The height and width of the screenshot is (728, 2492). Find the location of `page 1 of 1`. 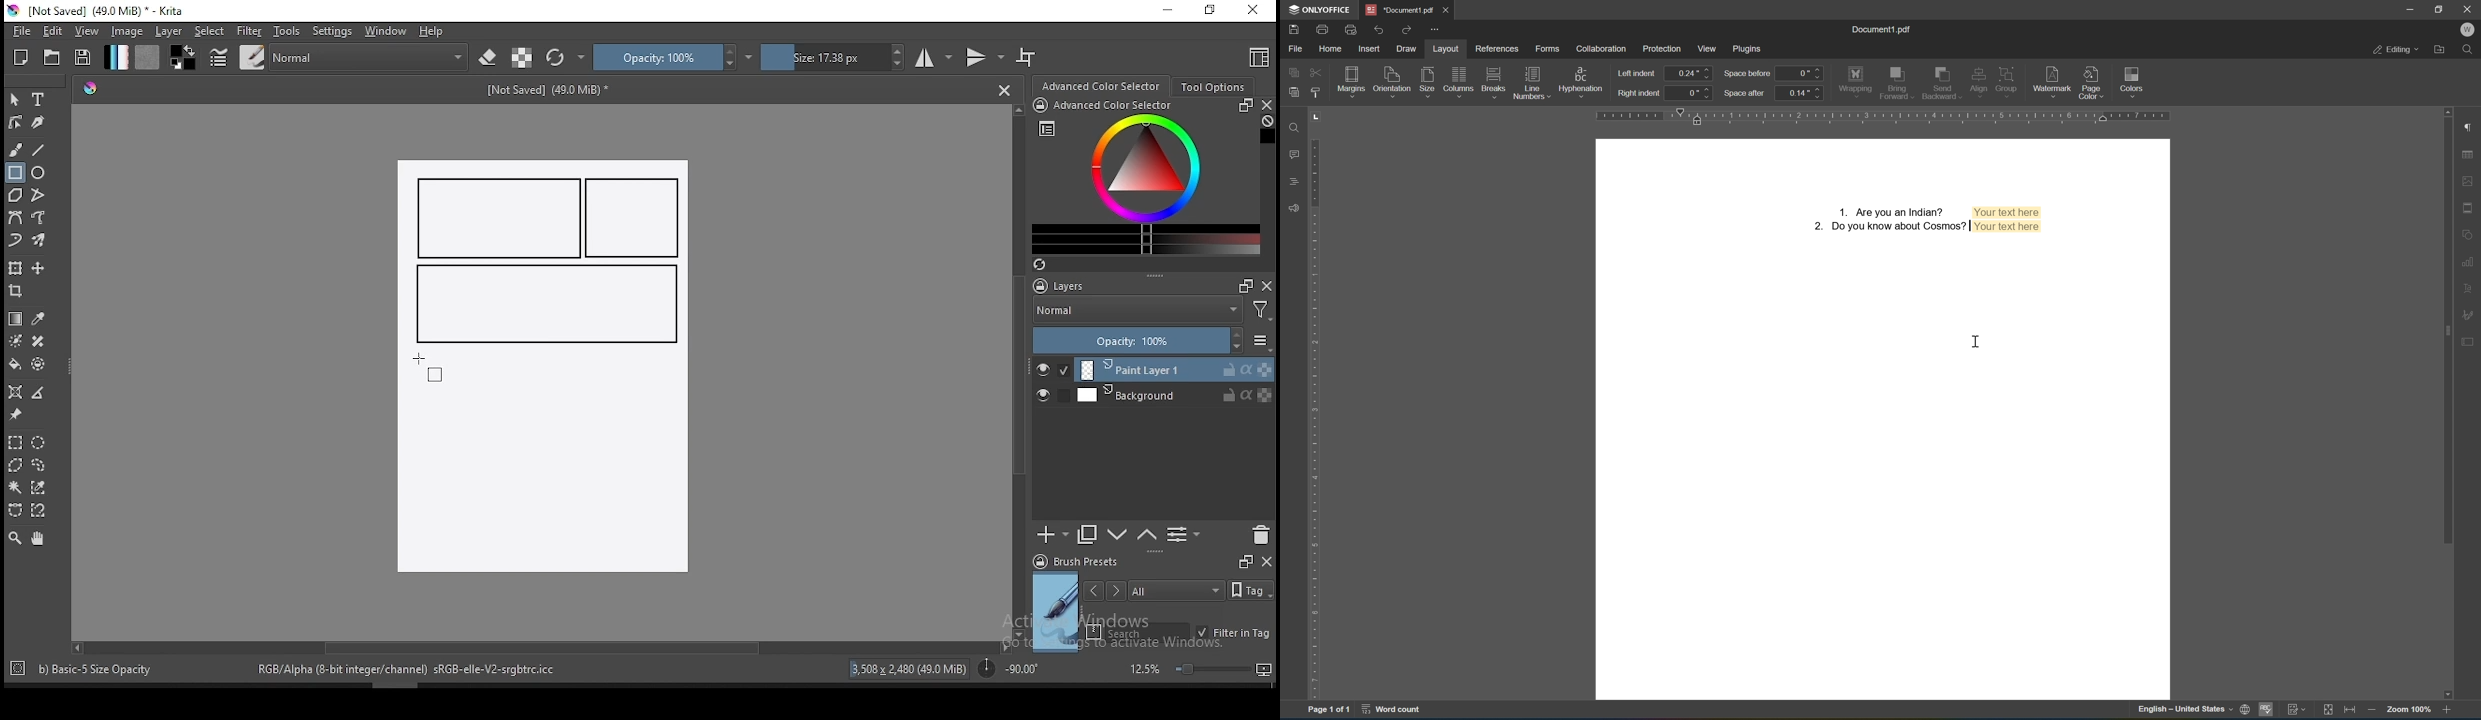

page 1 of 1 is located at coordinates (1329, 711).